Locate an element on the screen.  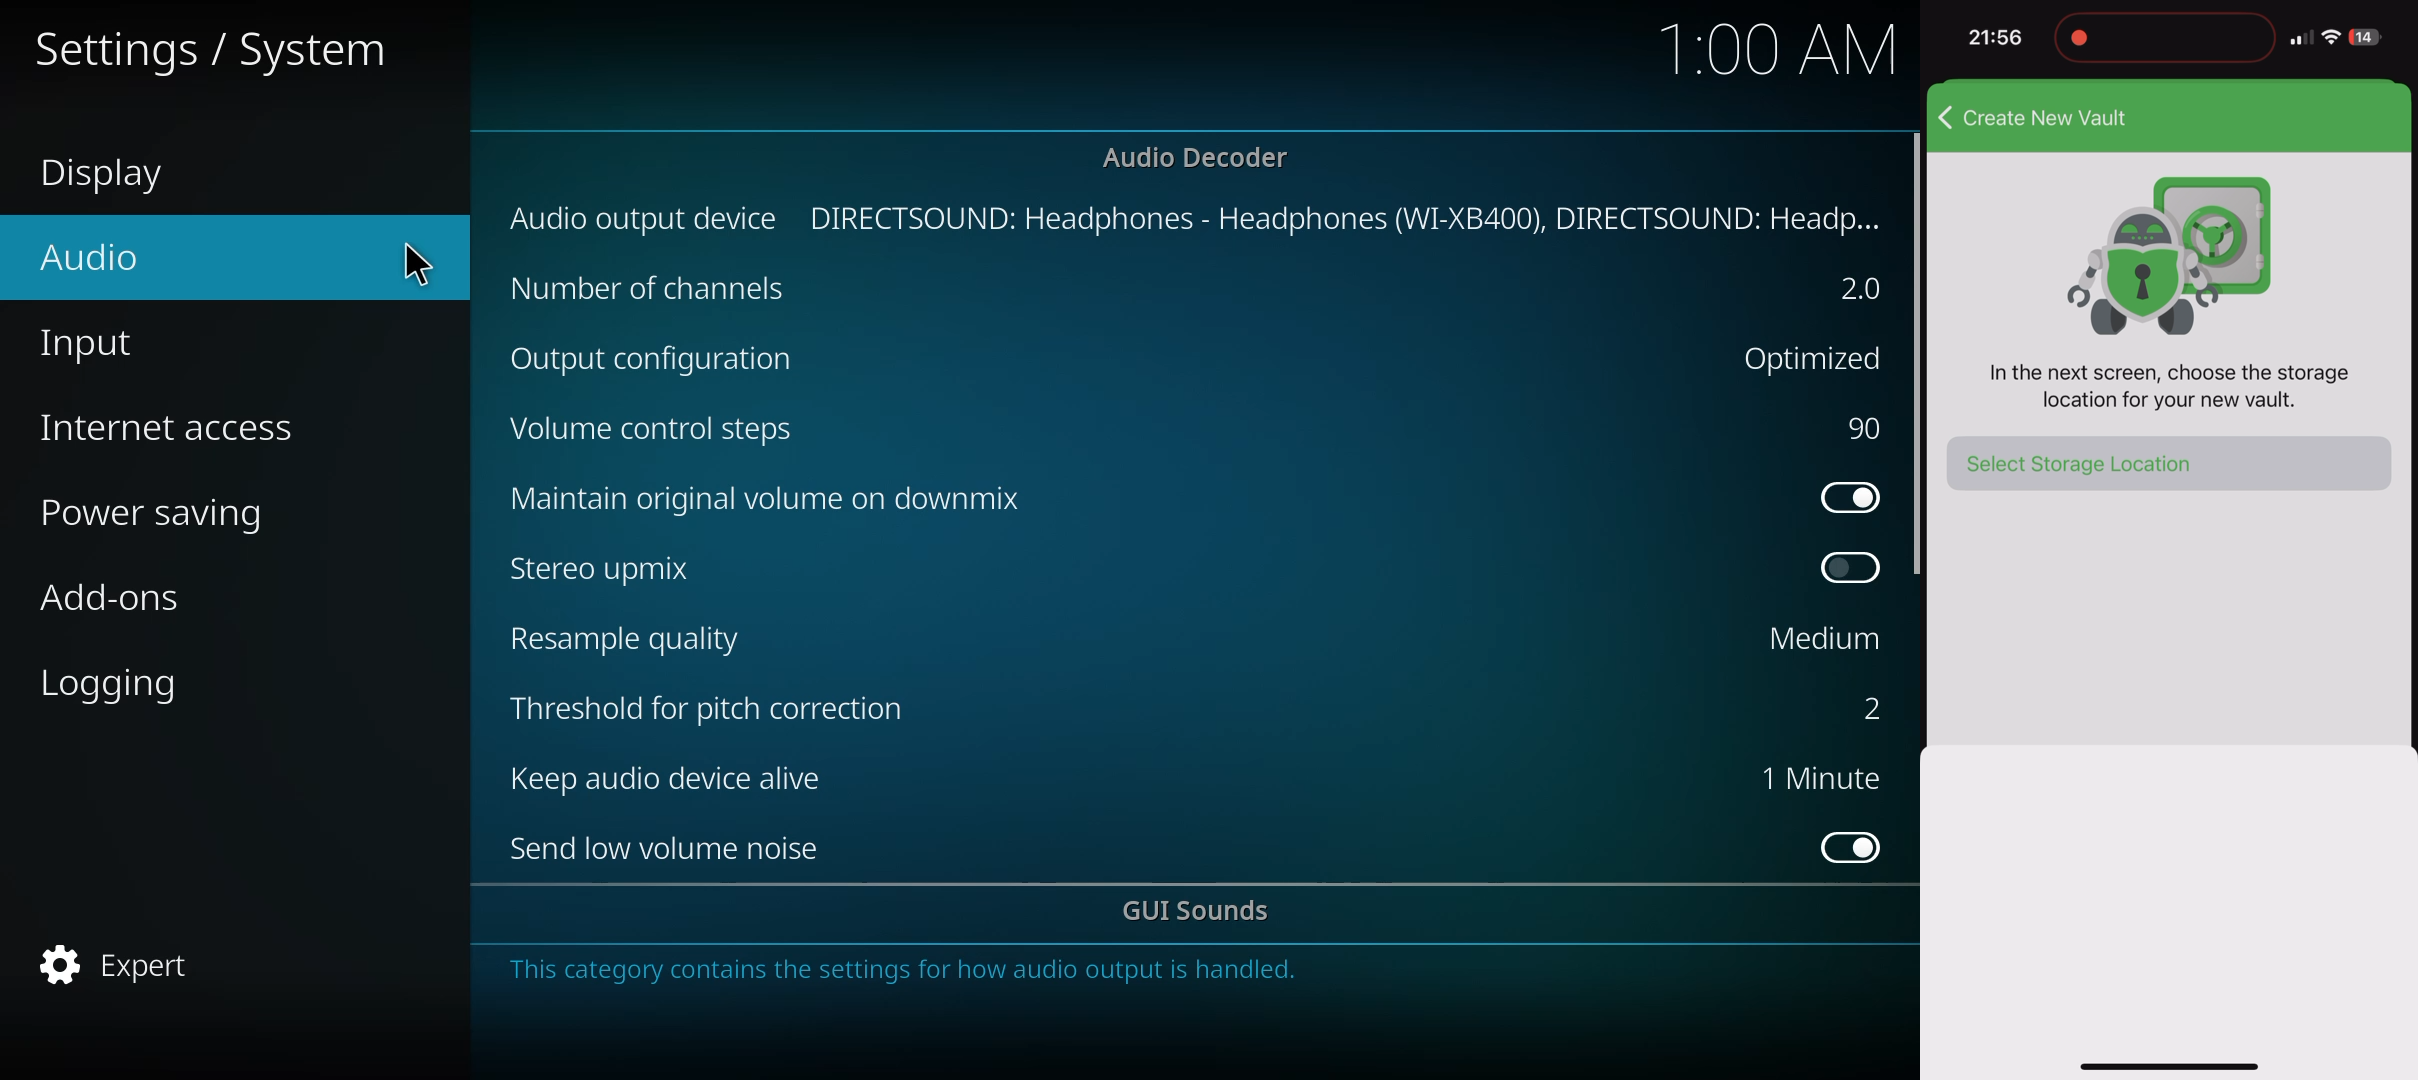
audio is located at coordinates (242, 252).